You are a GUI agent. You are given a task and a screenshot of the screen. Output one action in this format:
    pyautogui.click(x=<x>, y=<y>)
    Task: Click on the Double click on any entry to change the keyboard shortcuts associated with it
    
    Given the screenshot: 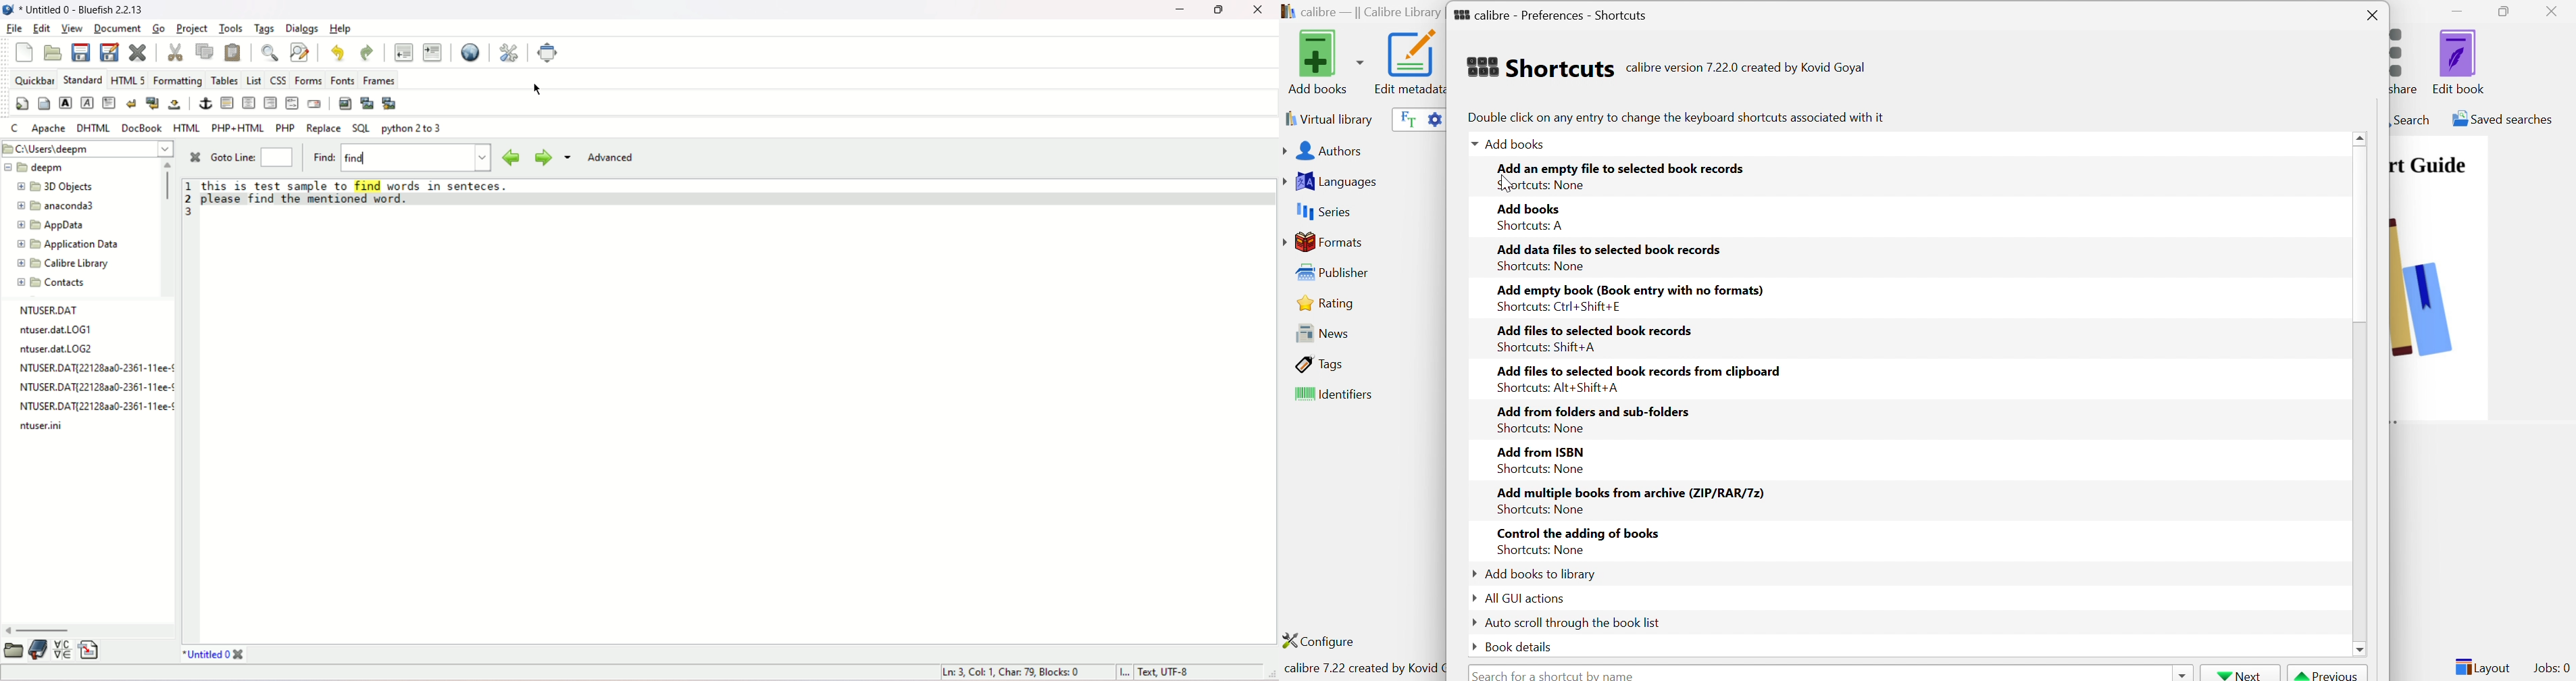 What is the action you would take?
    pyautogui.click(x=1675, y=117)
    